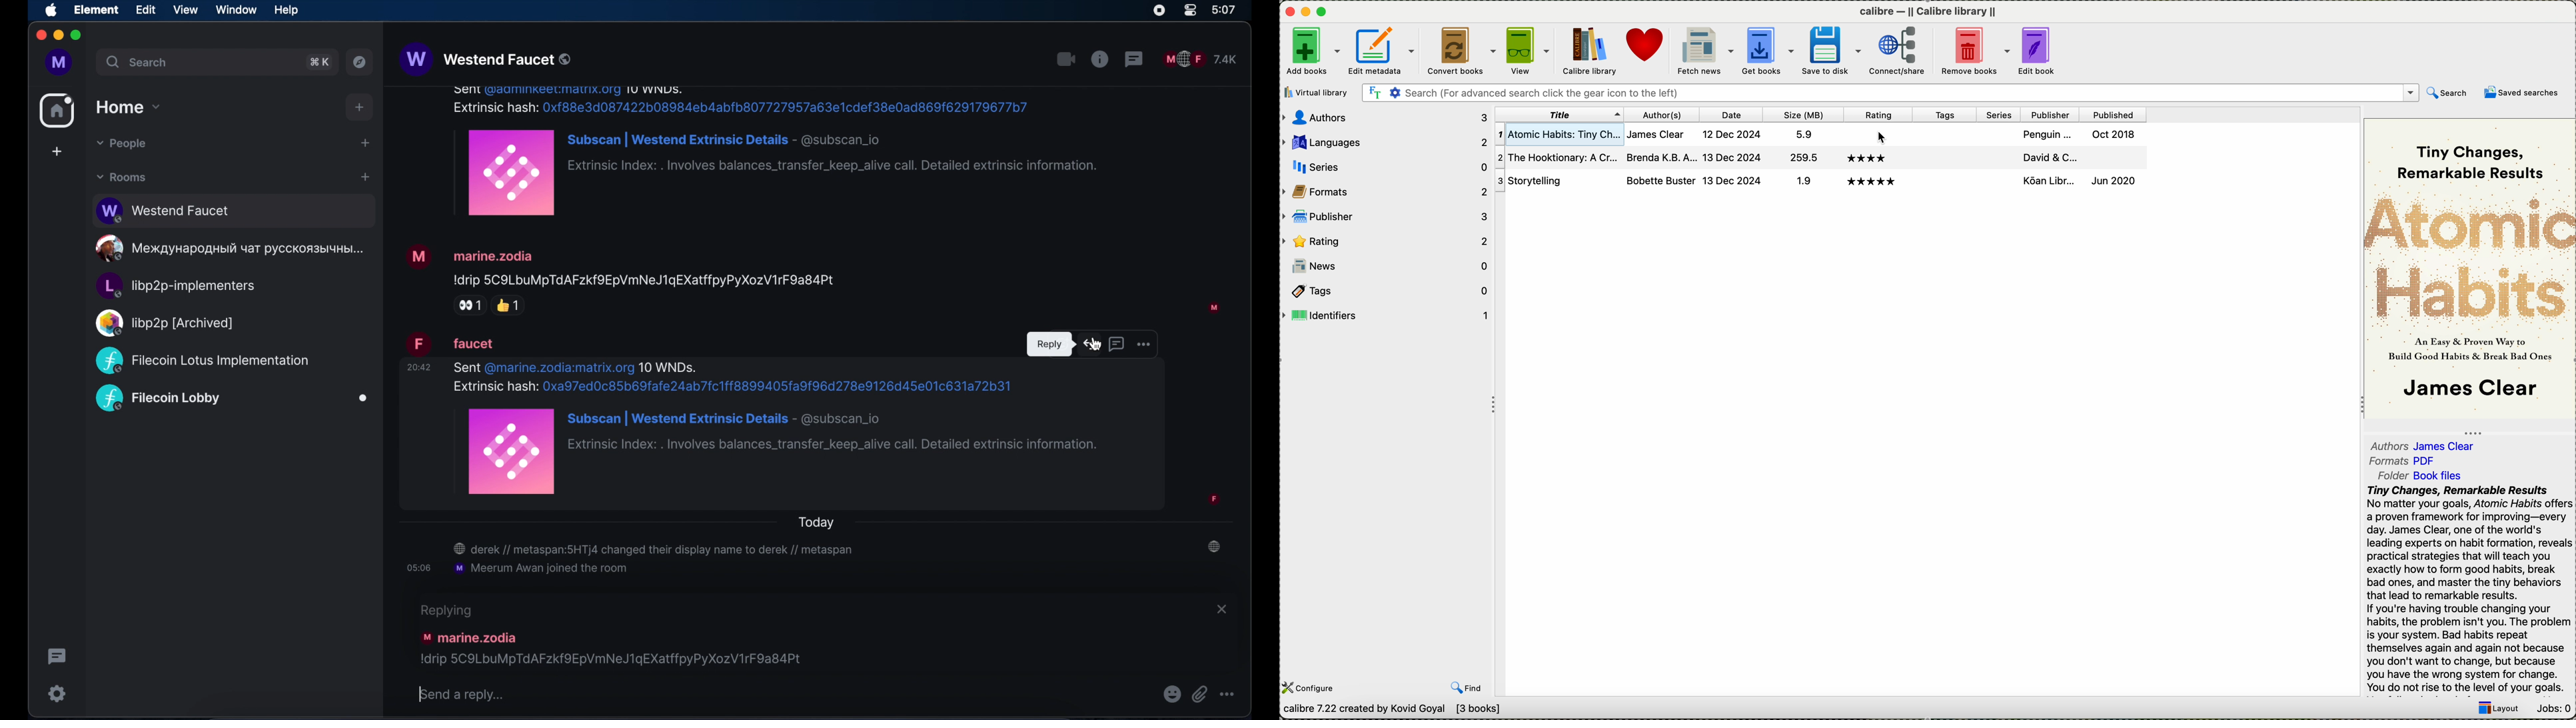 This screenshot has width=2576, height=728. Describe the element at coordinates (1228, 695) in the screenshot. I see `more options` at that location.